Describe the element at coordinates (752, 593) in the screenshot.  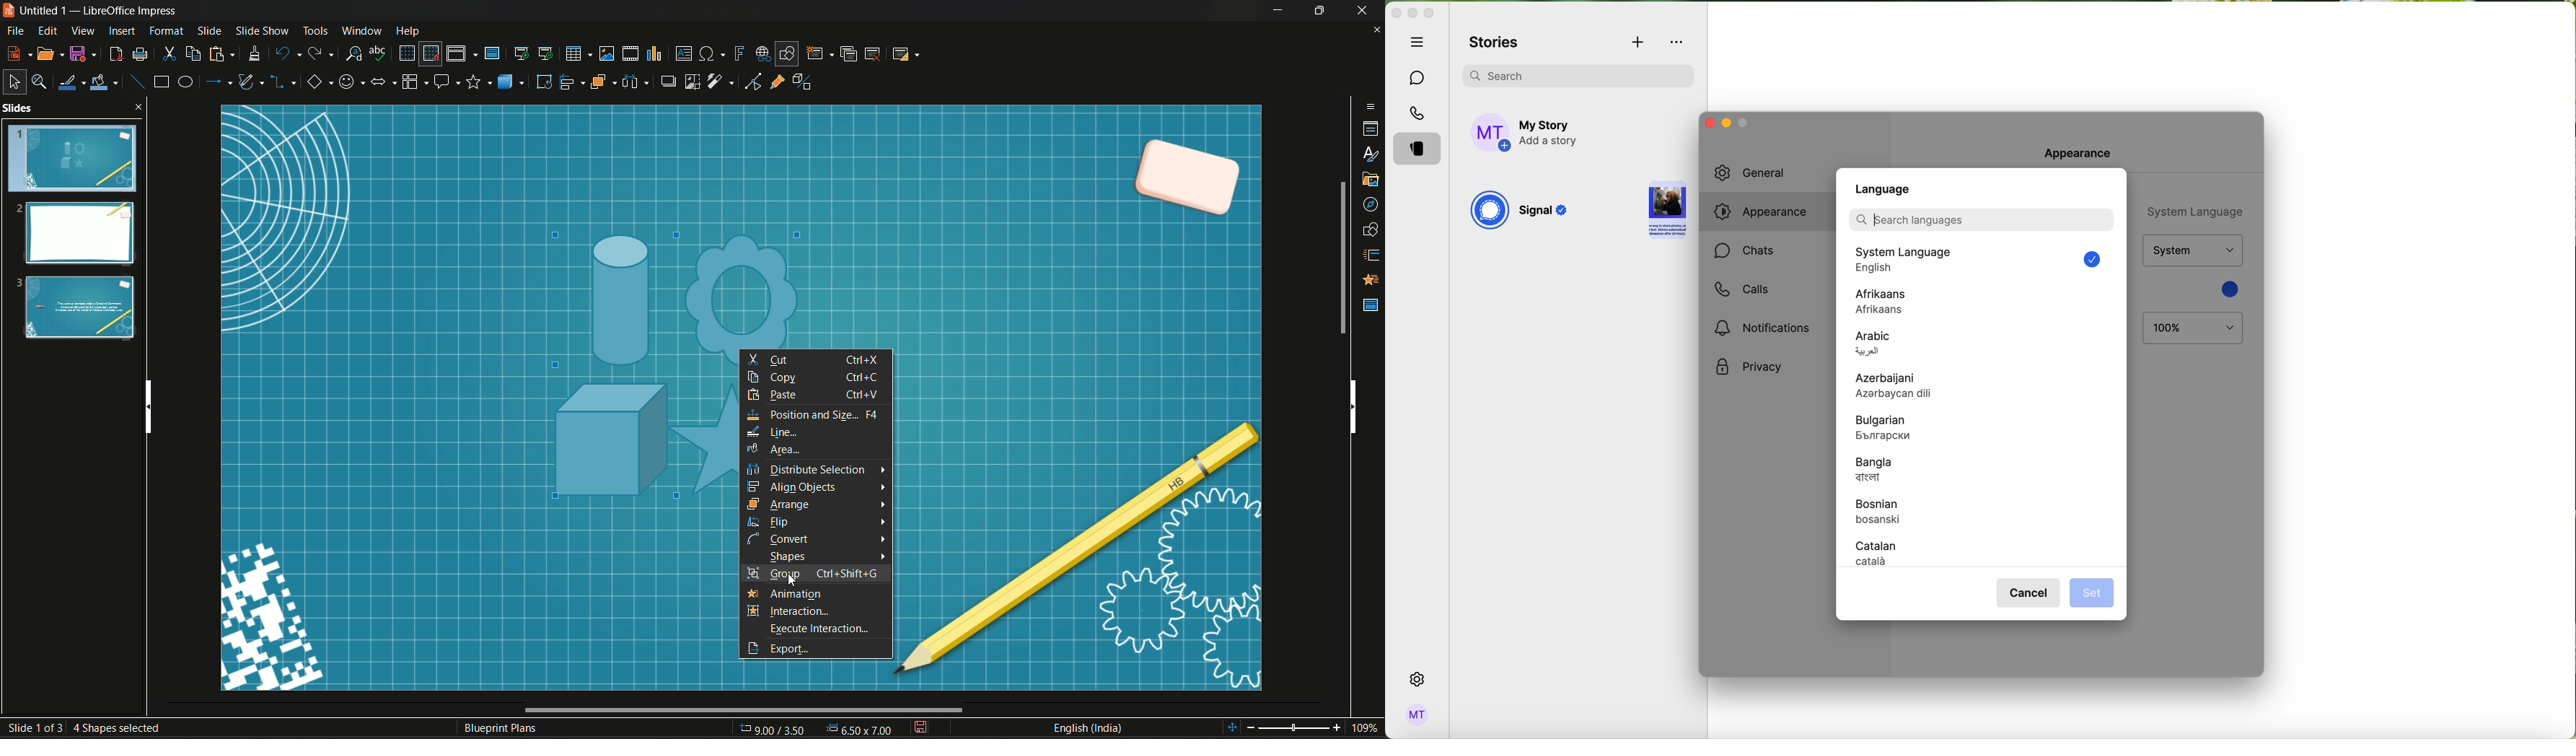
I see `animation` at that location.